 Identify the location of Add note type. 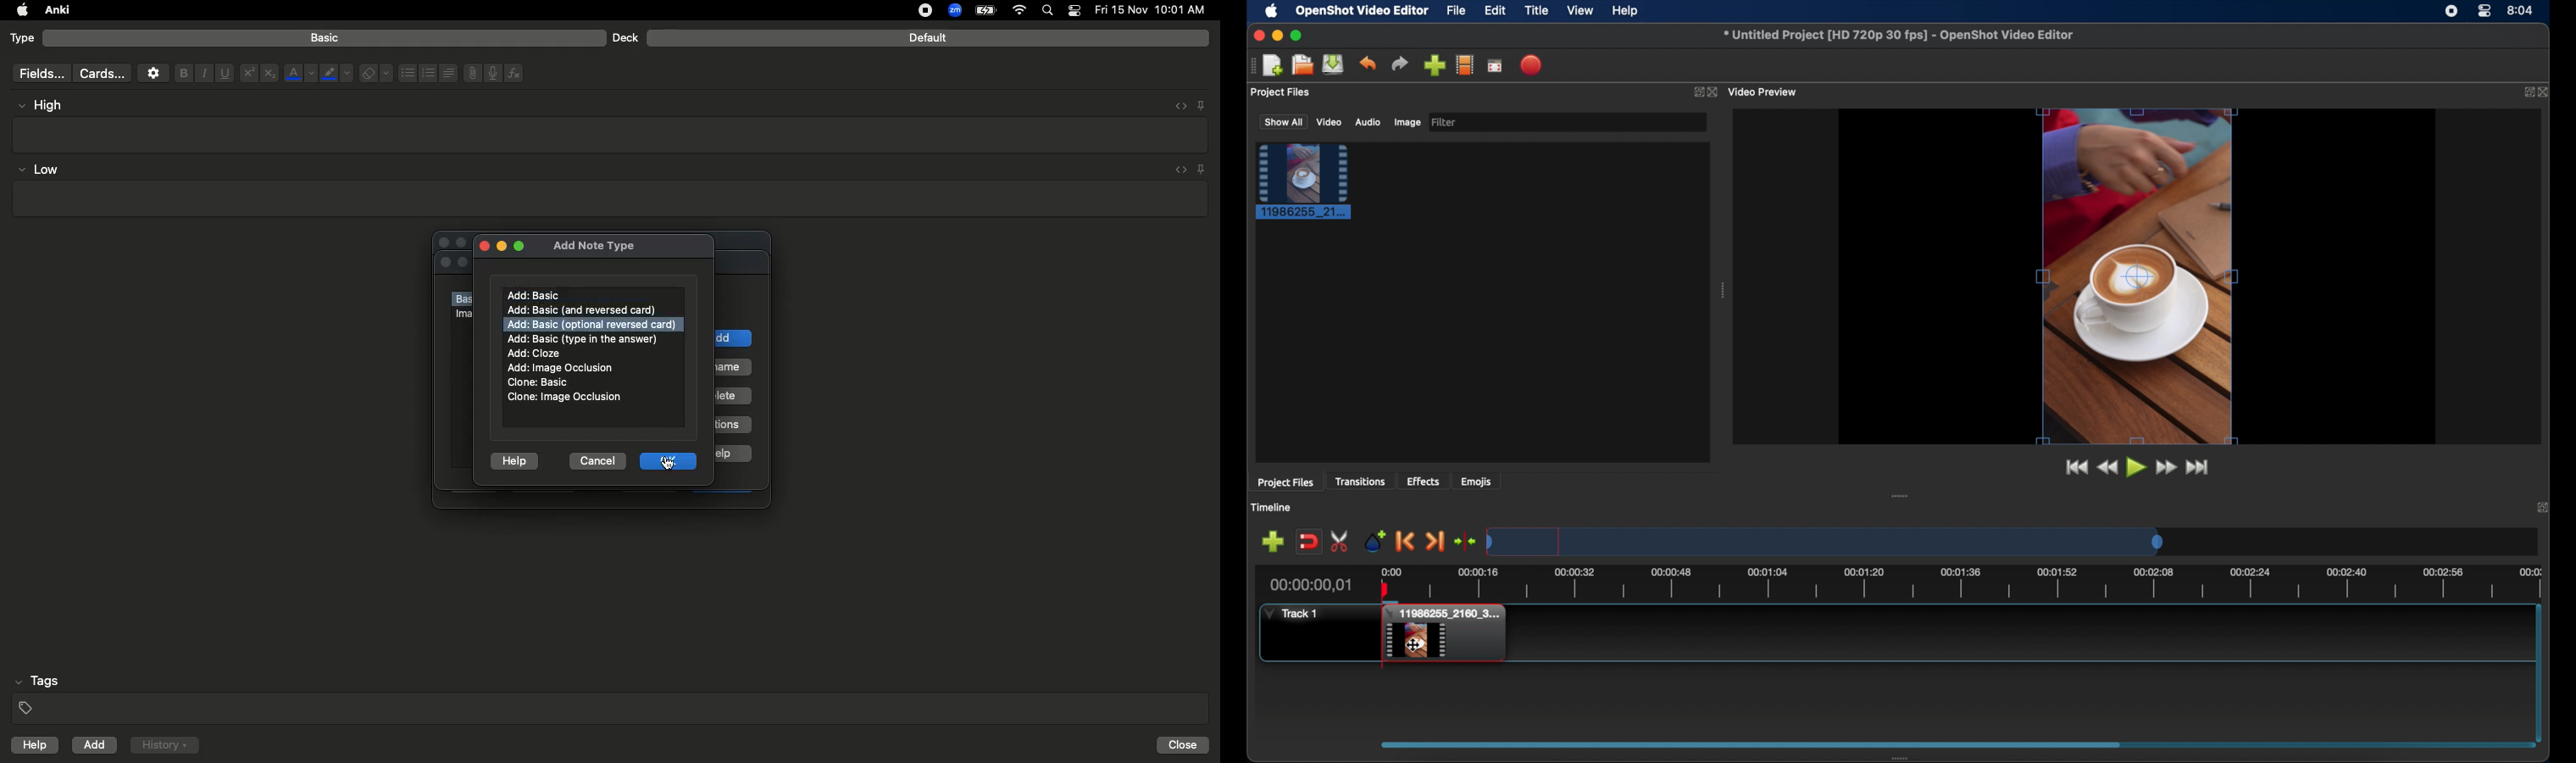
(594, 243).